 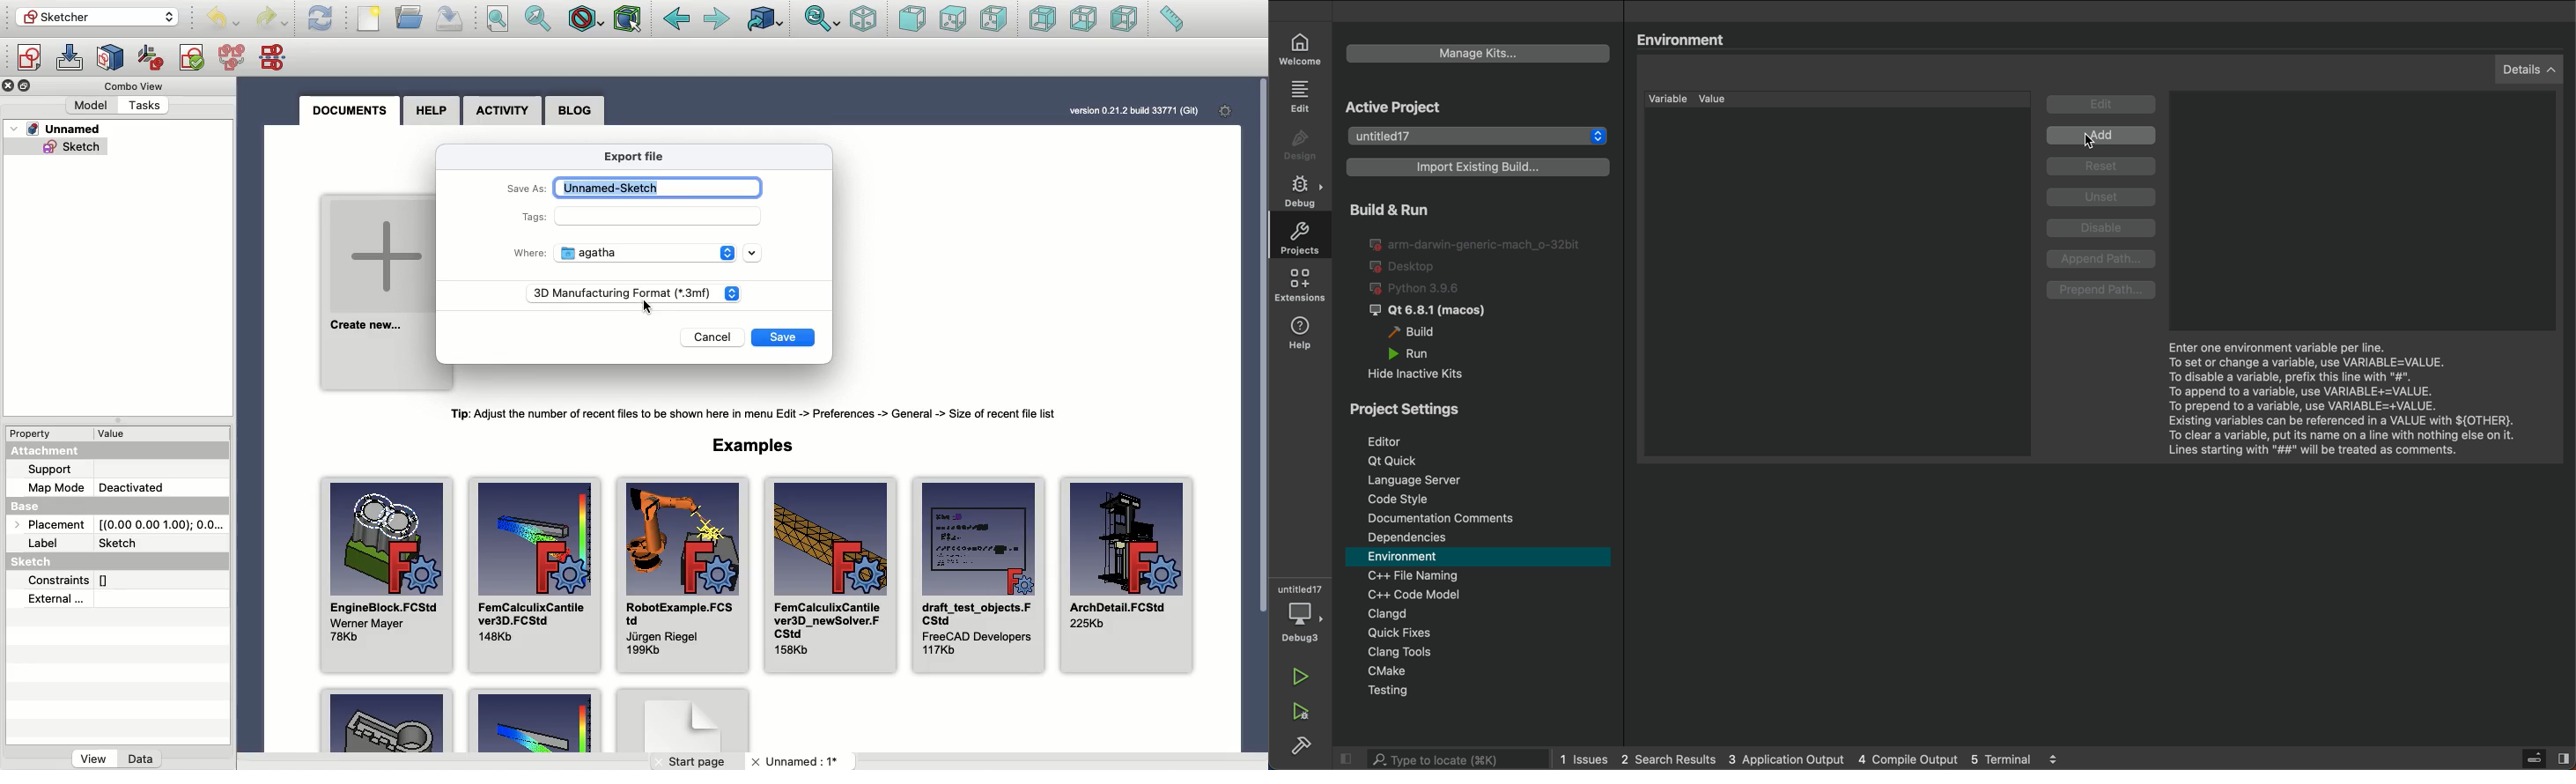 I want to click on Fit all, so click(x=502, y=19).